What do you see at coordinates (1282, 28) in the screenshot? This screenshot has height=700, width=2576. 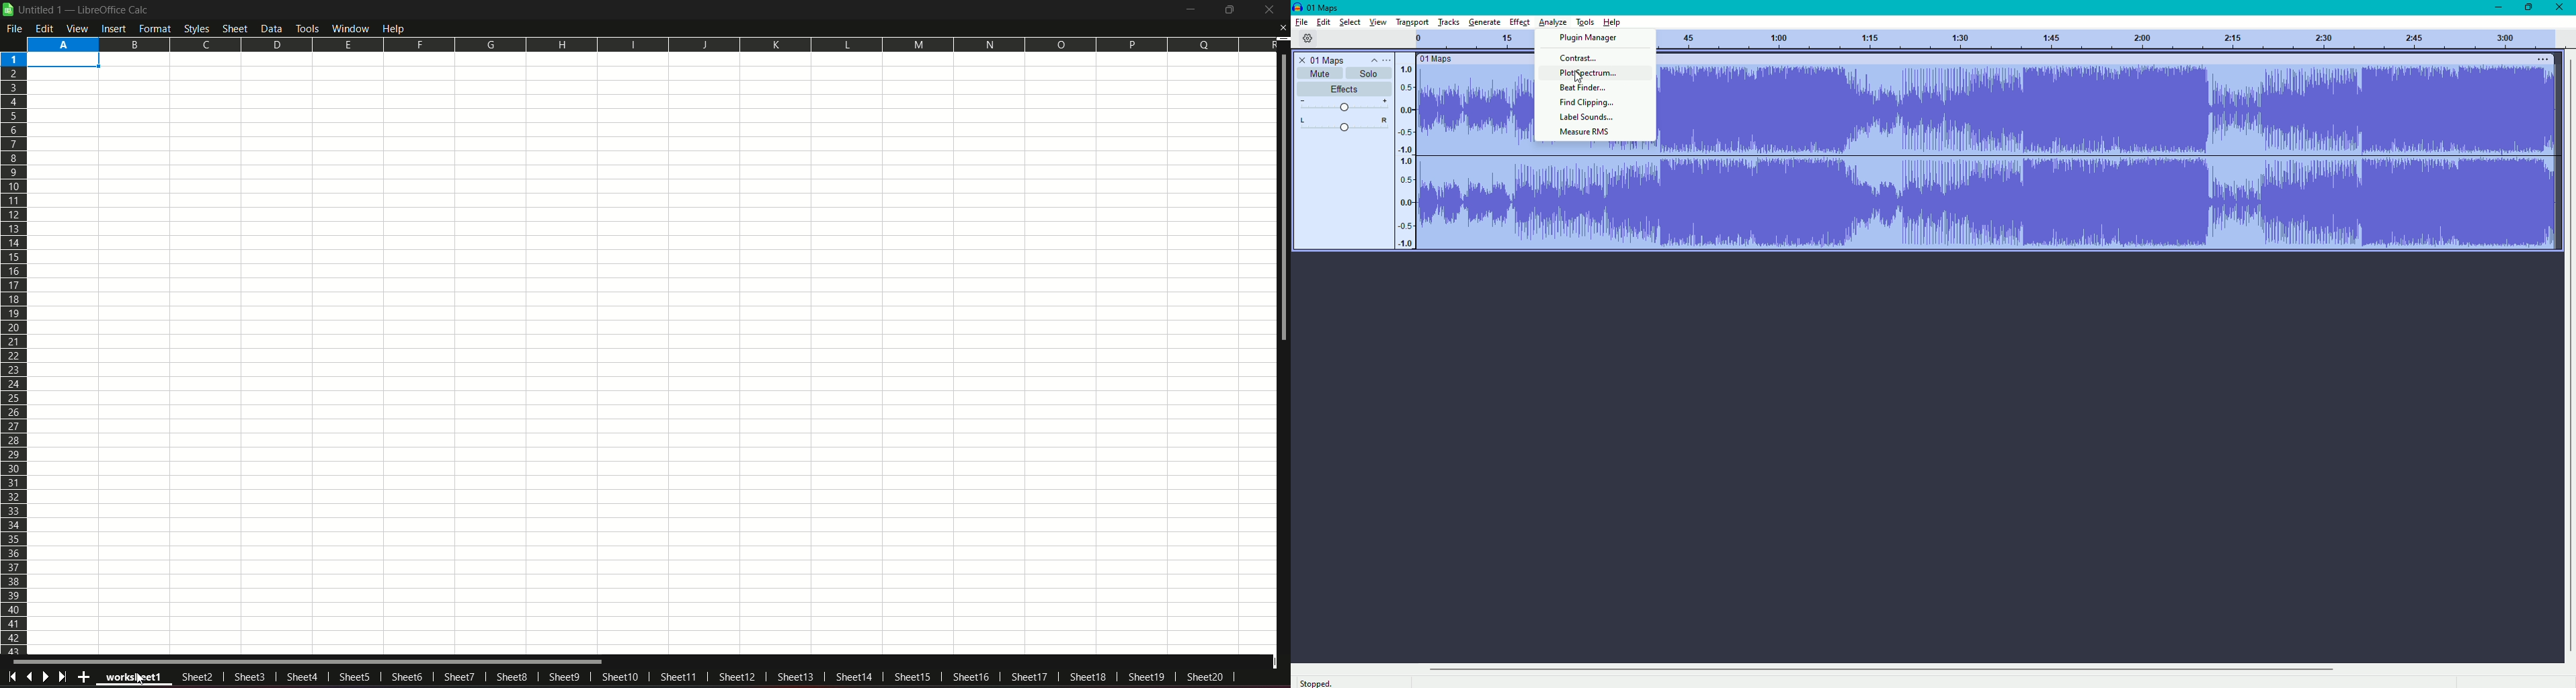 I see `Close` at bounding box center [1282, 28].